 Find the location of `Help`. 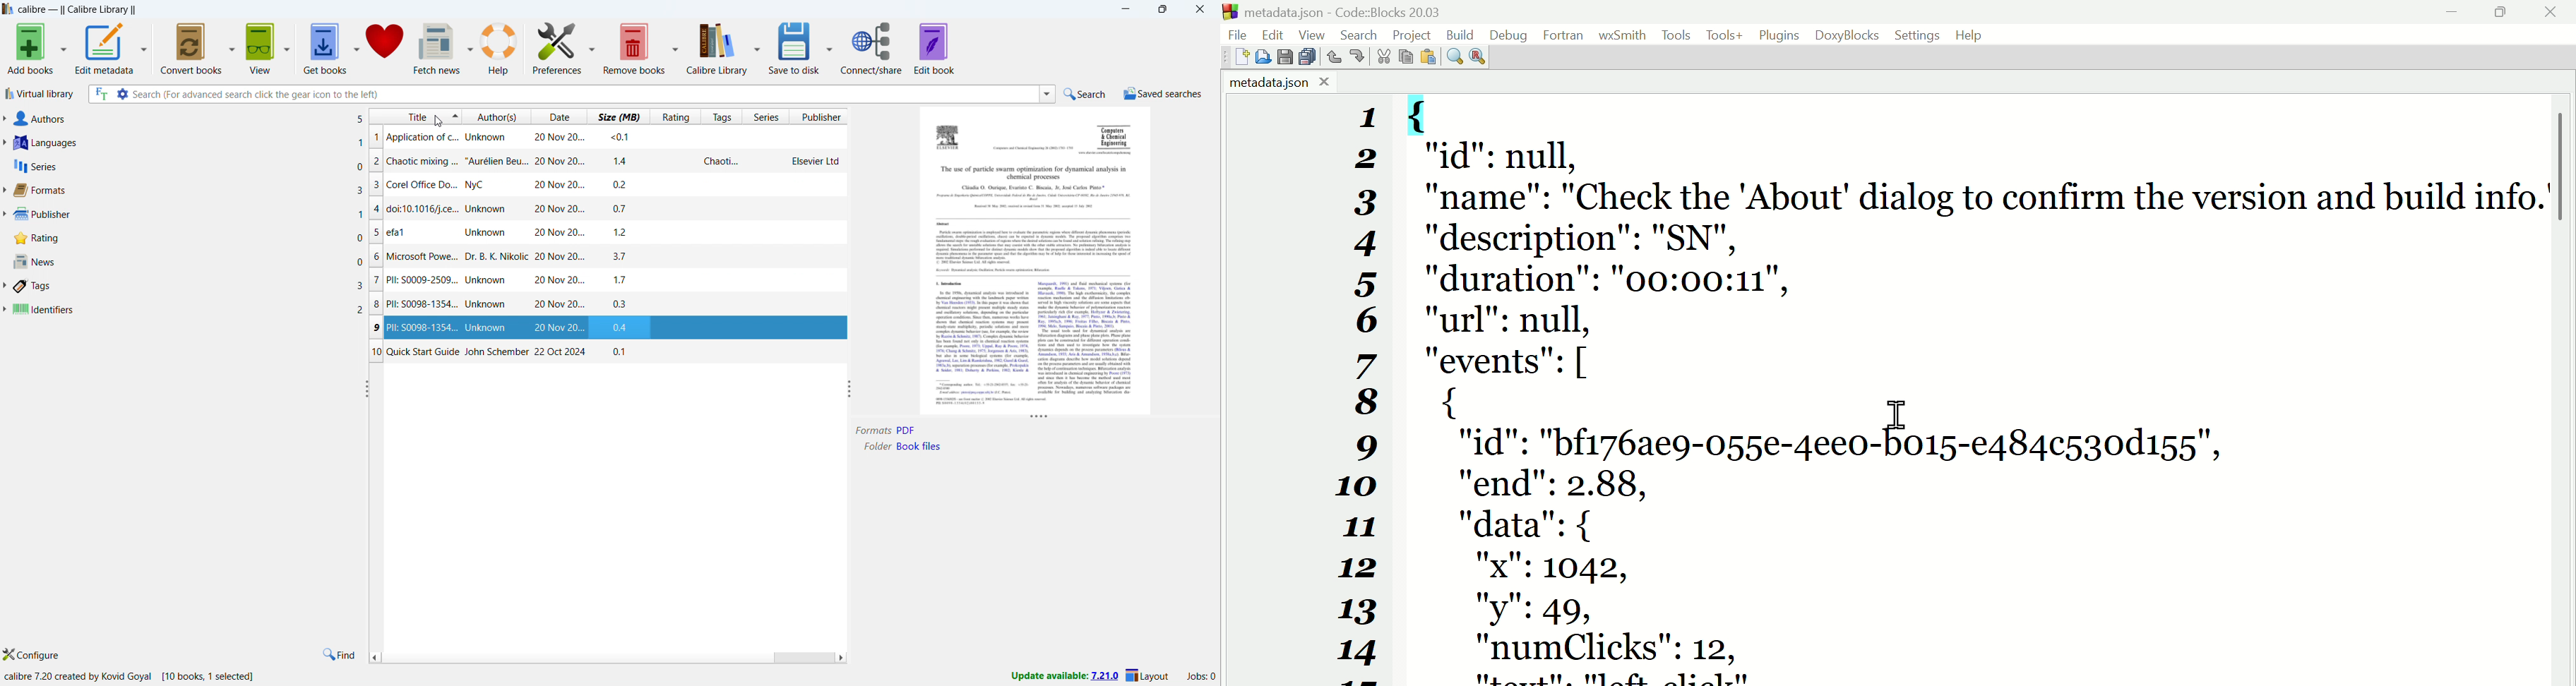

Help is located at coordinates (1973, 35).